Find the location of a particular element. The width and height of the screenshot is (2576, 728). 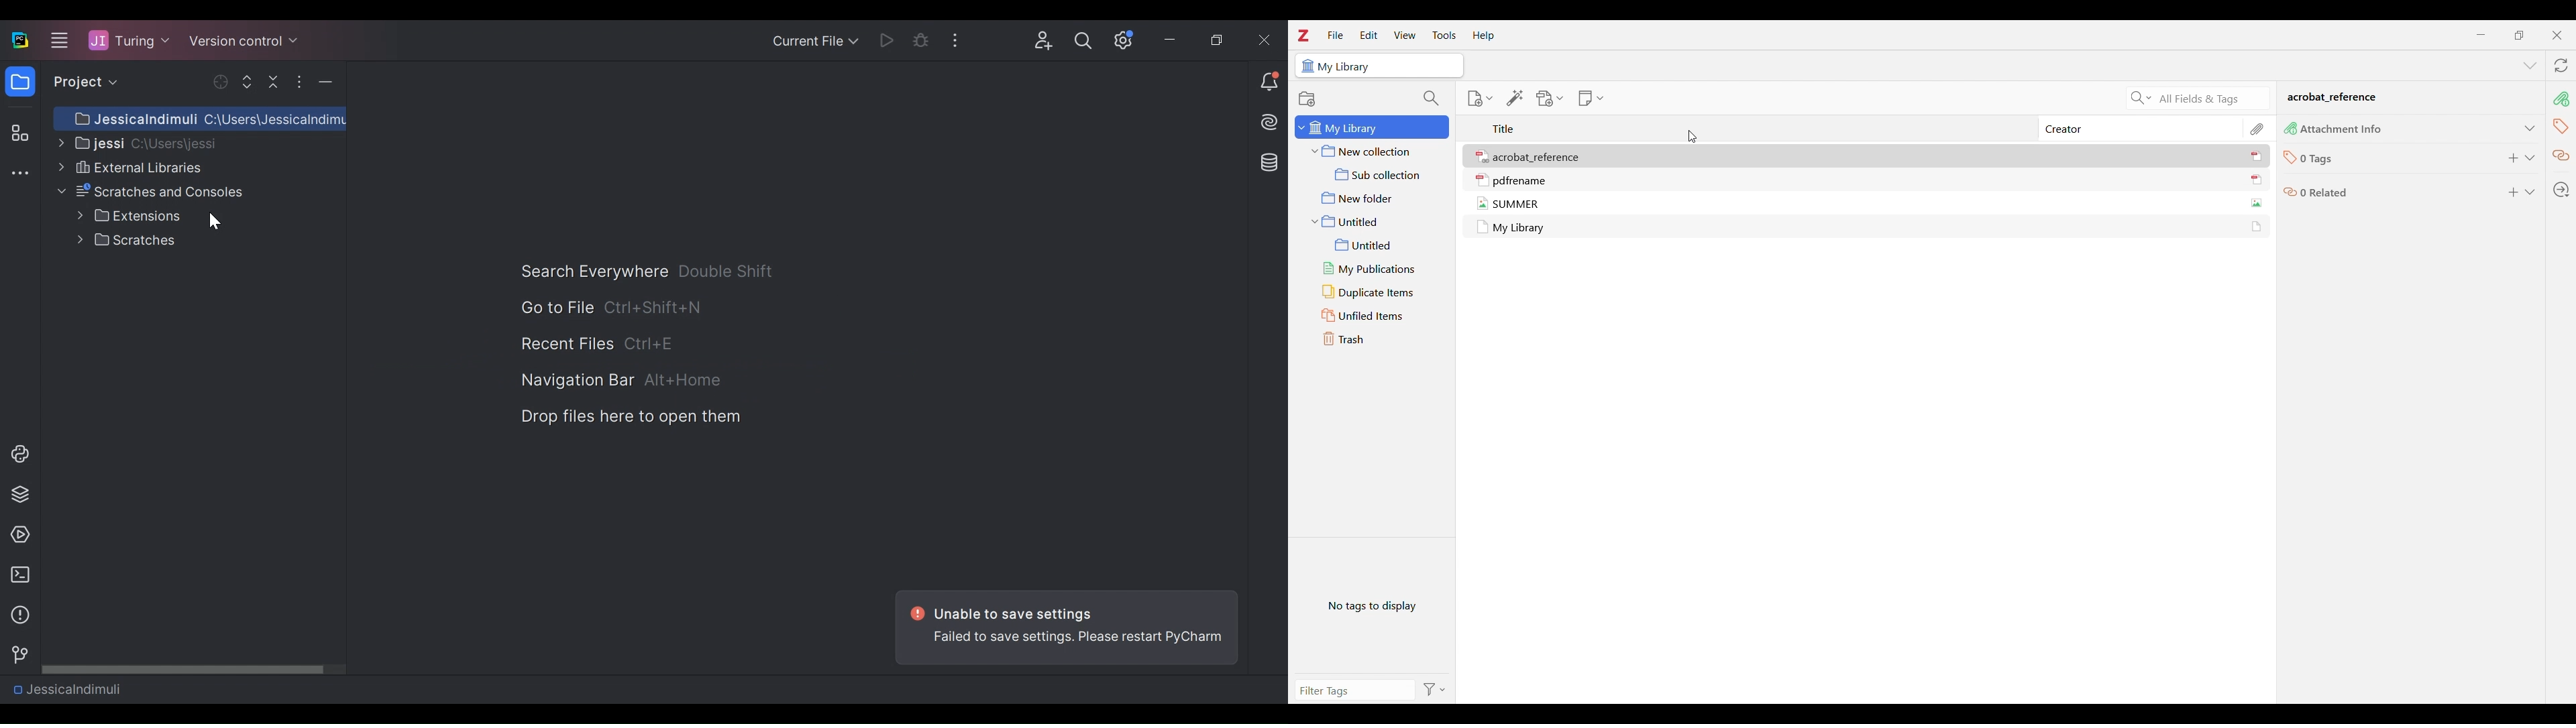

Close interface is located at coordinates (2557, 36).